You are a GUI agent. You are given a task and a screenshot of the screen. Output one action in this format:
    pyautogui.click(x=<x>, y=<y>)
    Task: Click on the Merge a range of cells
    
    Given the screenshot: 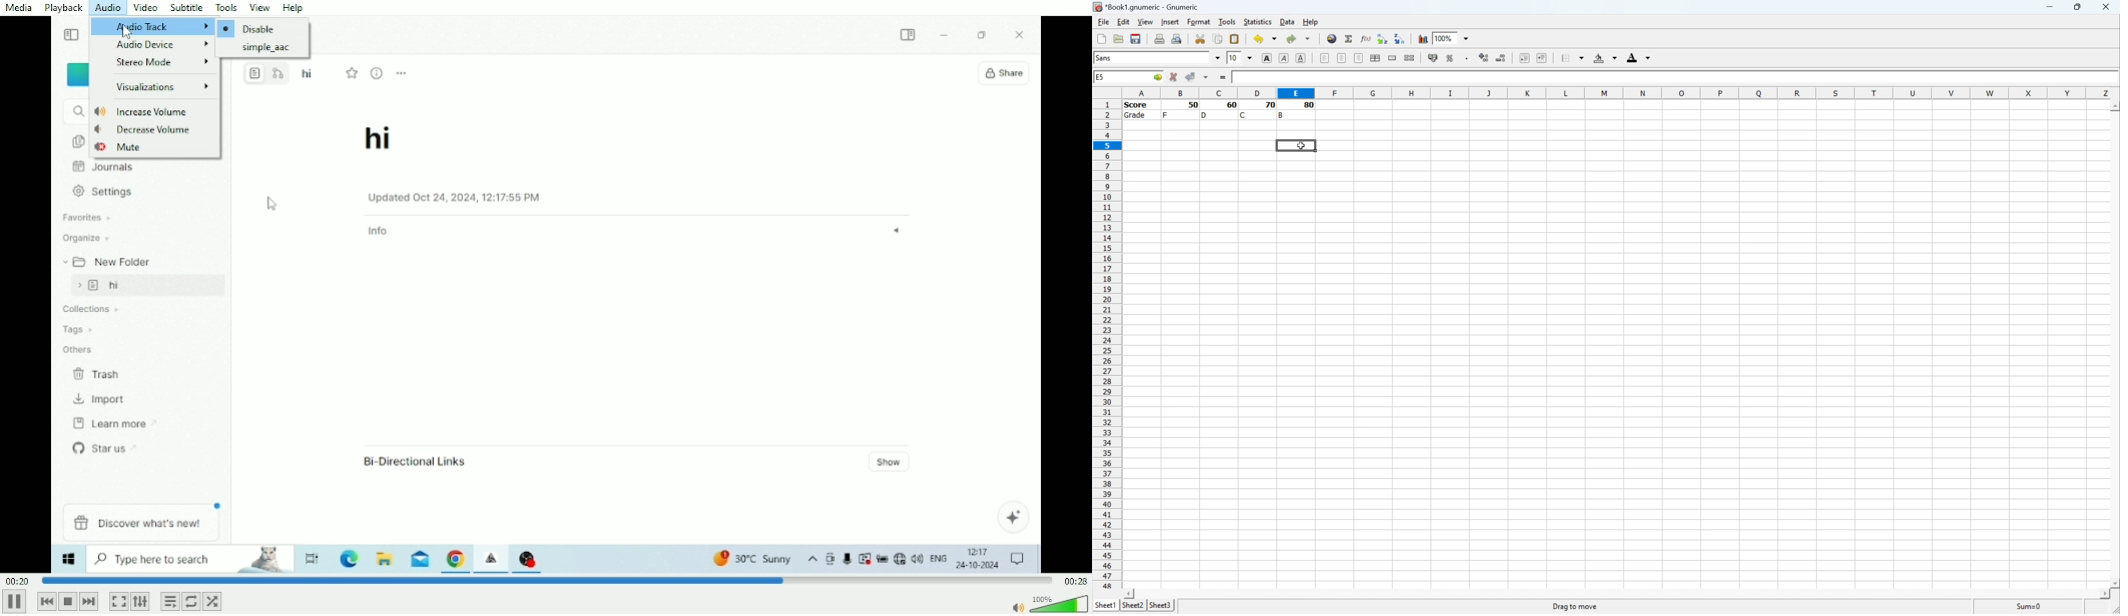 What is the action you would take?
    pyautogui.click(x=1393, y=57)
    